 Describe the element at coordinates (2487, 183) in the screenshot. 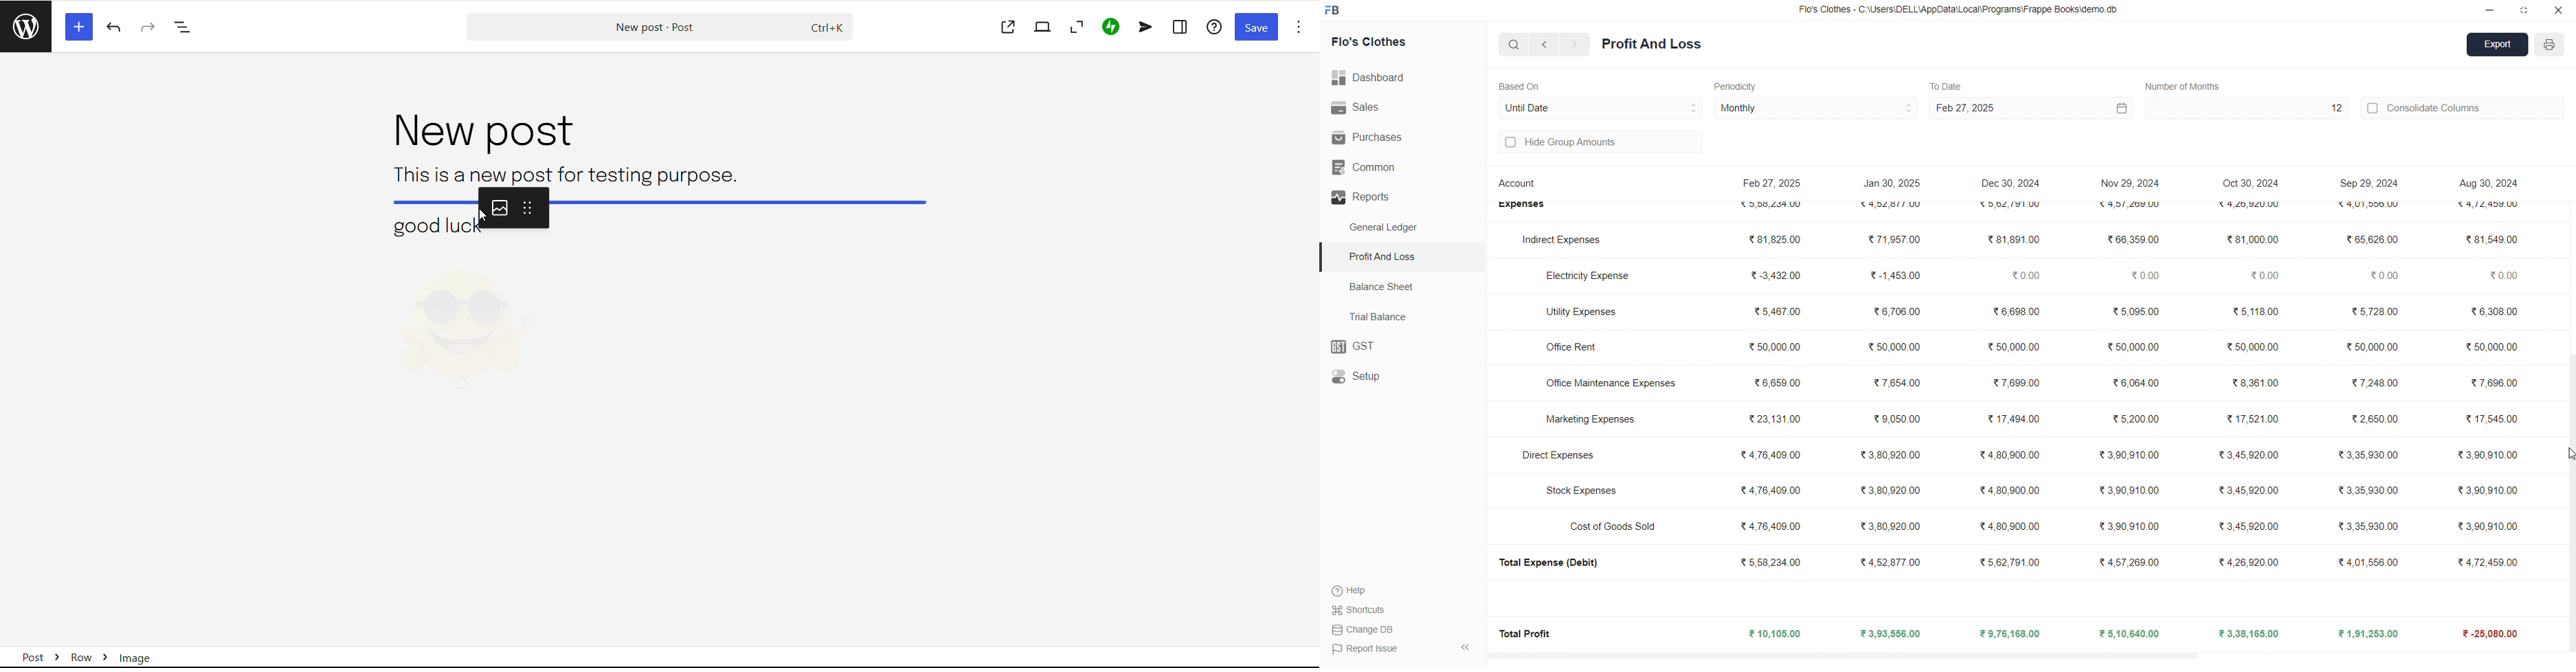

I see `Aug 30, 2024` at that location.